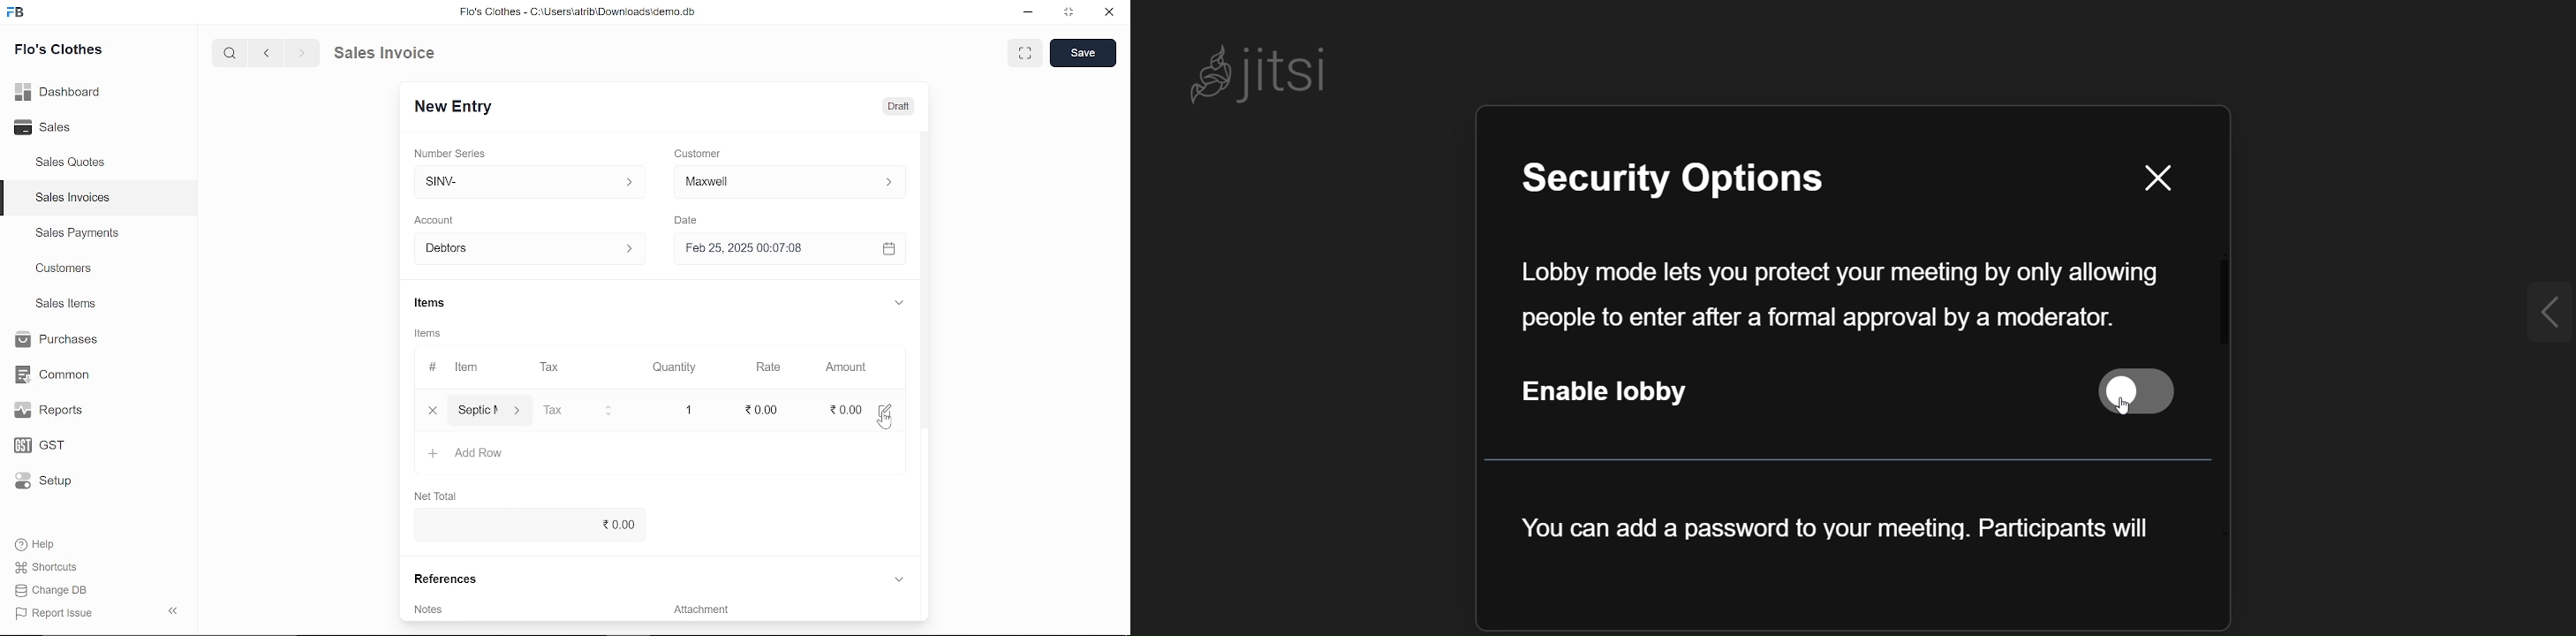  I want to click on expand reference, so click(898, 579).